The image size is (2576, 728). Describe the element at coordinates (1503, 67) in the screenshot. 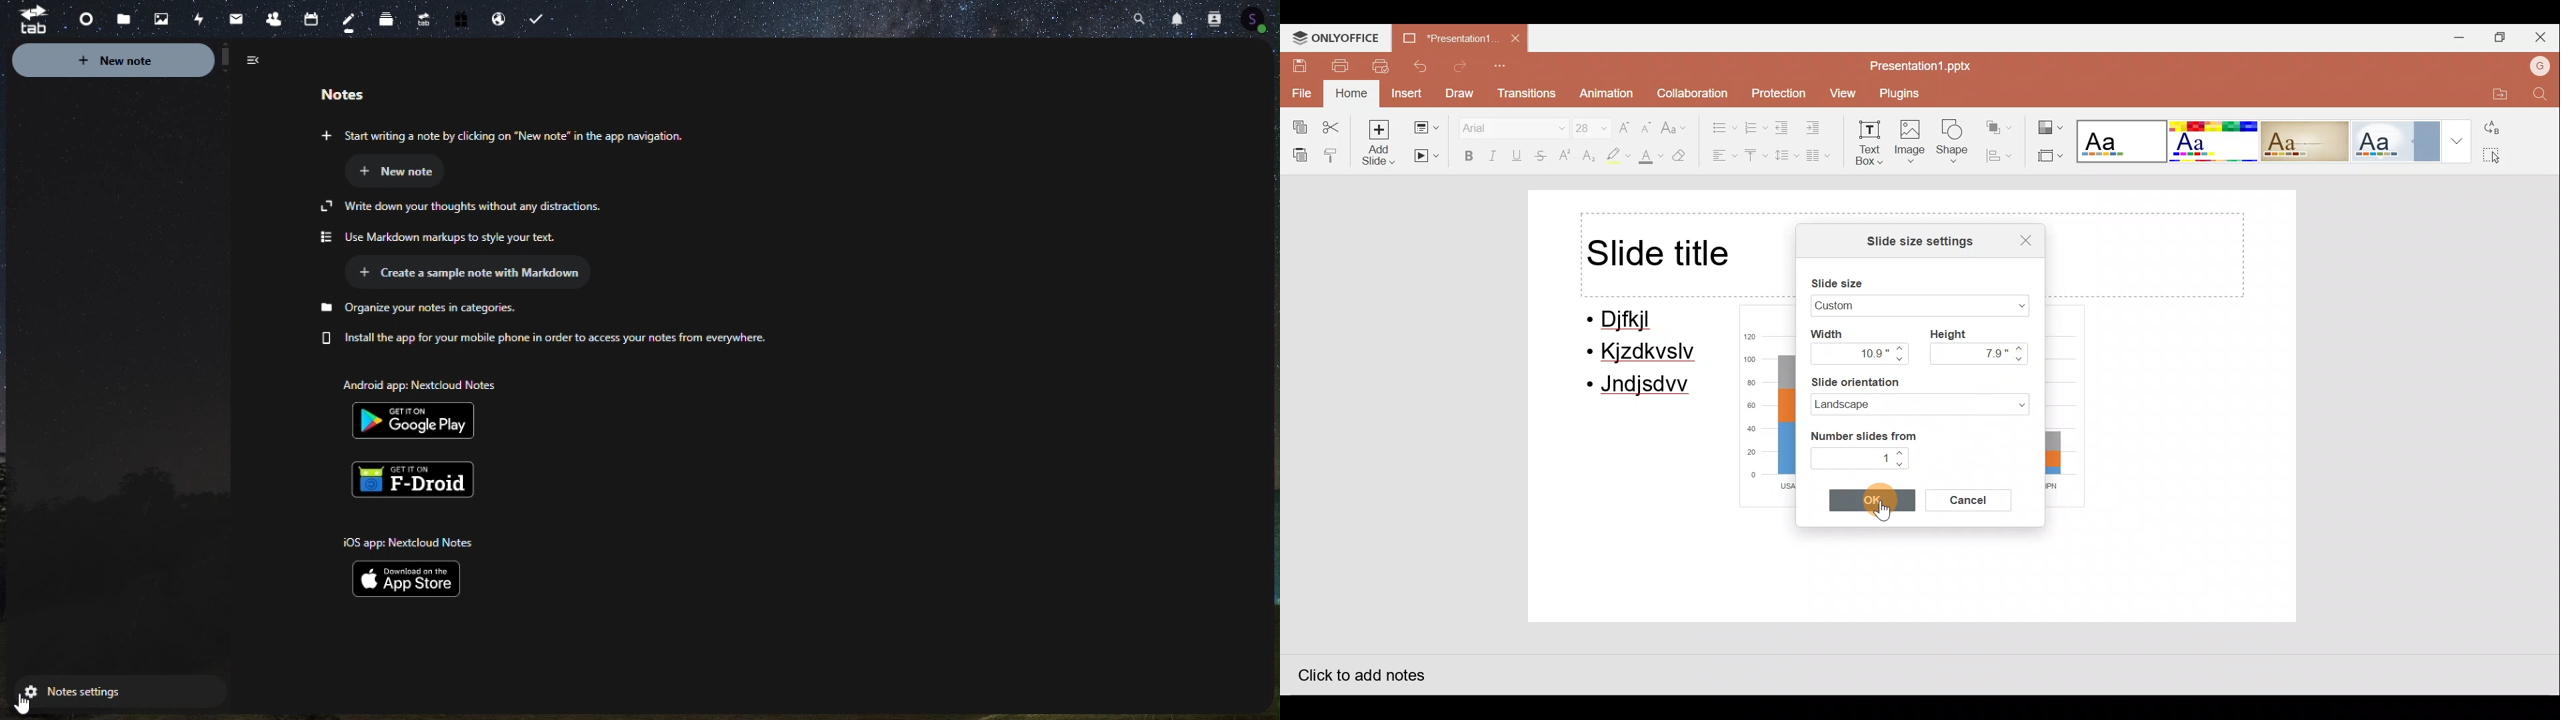

I see `Customize quick access toolbar` at that location.